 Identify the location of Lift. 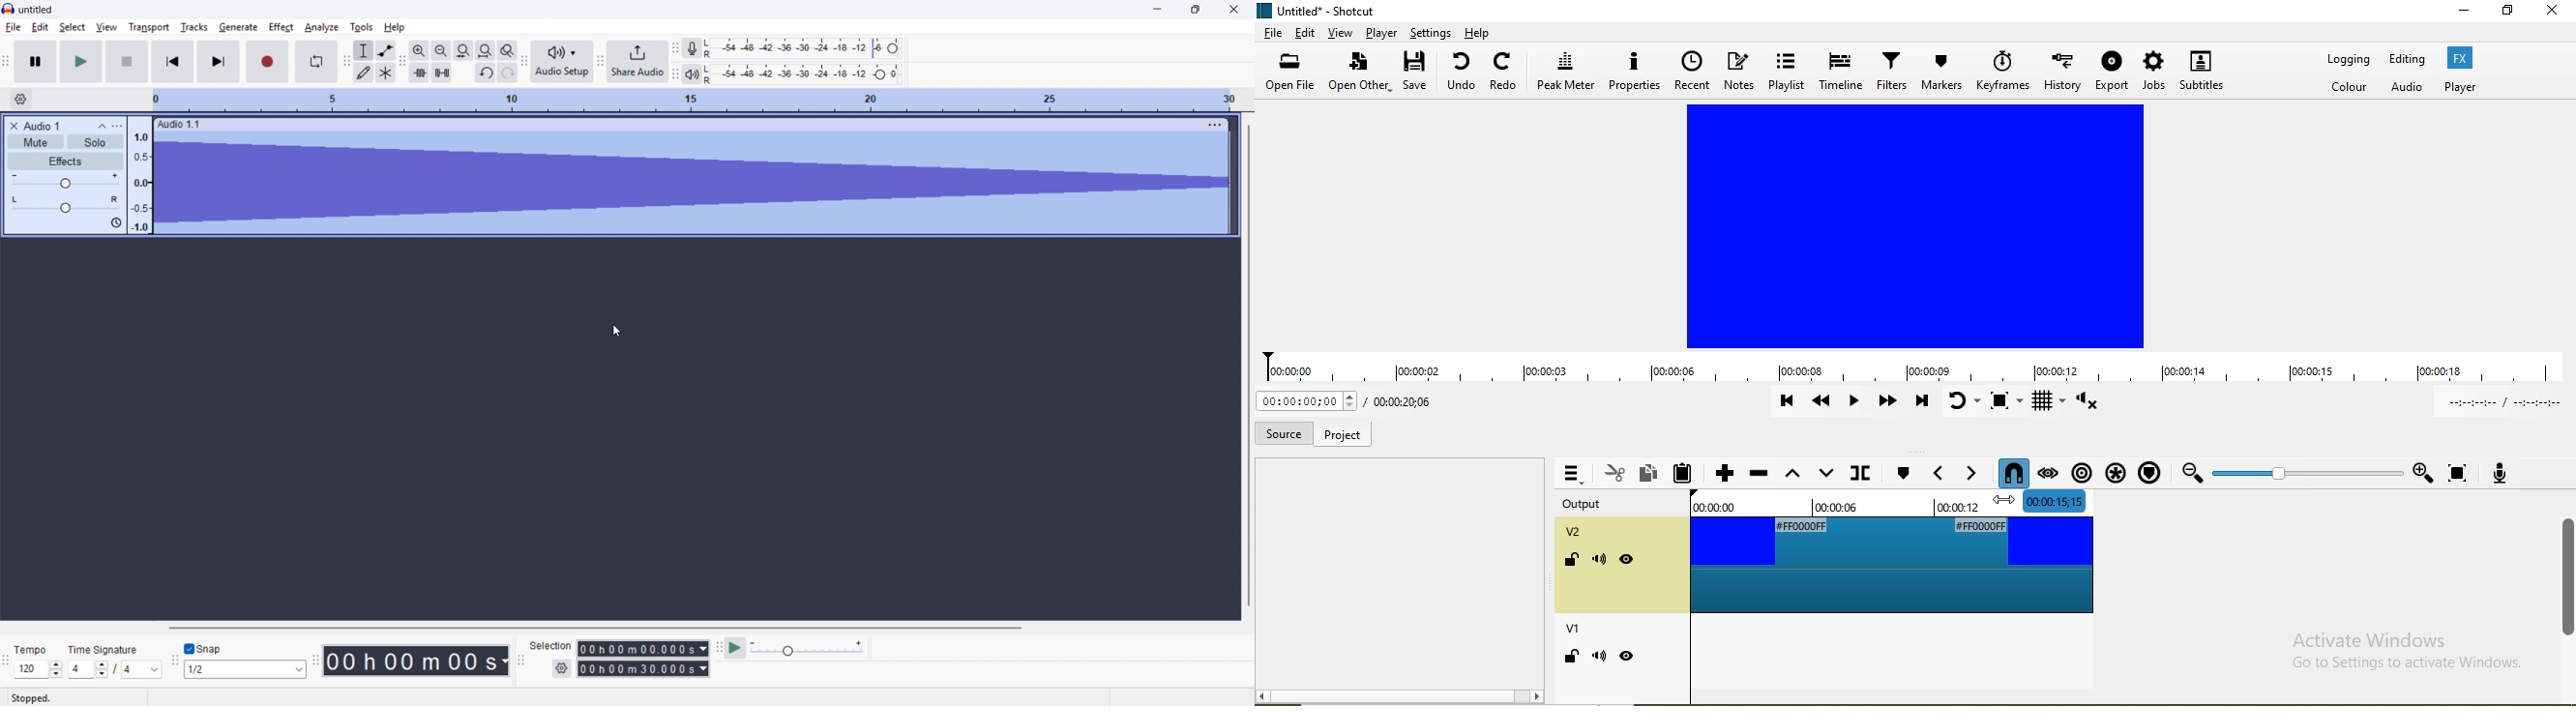
(1791, 475).